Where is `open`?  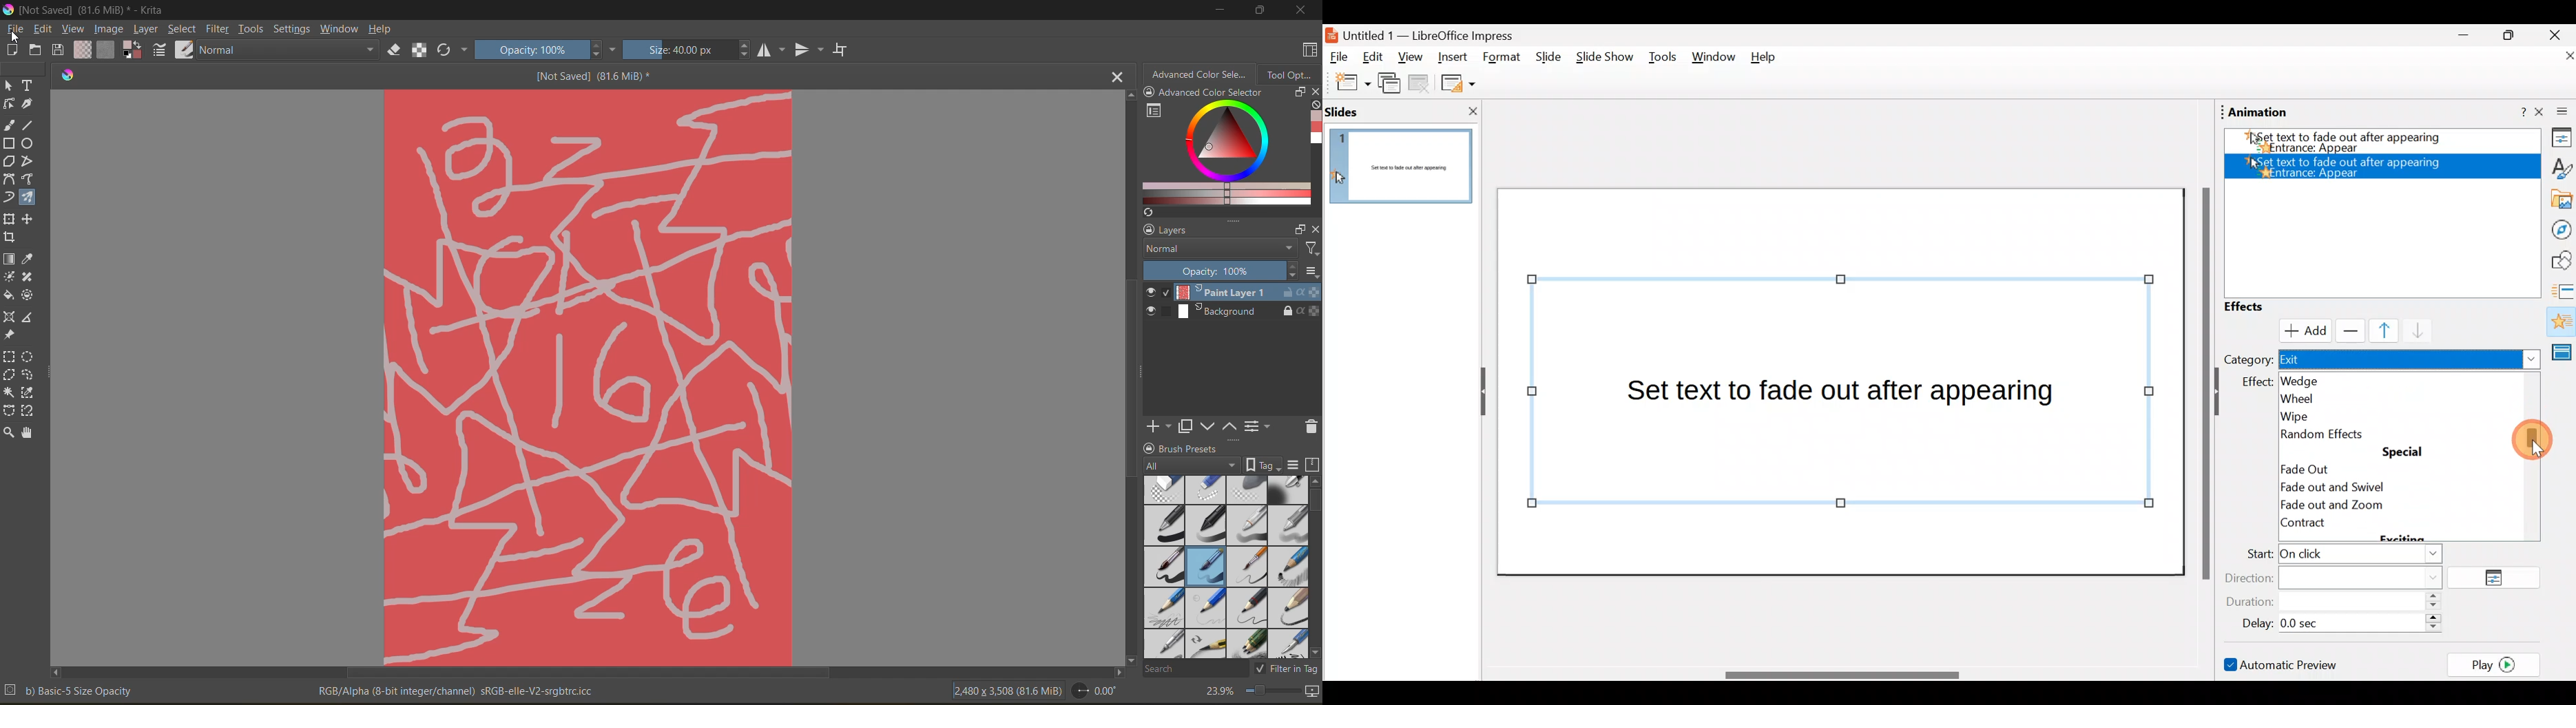 open is located at coordinates (37, 50).